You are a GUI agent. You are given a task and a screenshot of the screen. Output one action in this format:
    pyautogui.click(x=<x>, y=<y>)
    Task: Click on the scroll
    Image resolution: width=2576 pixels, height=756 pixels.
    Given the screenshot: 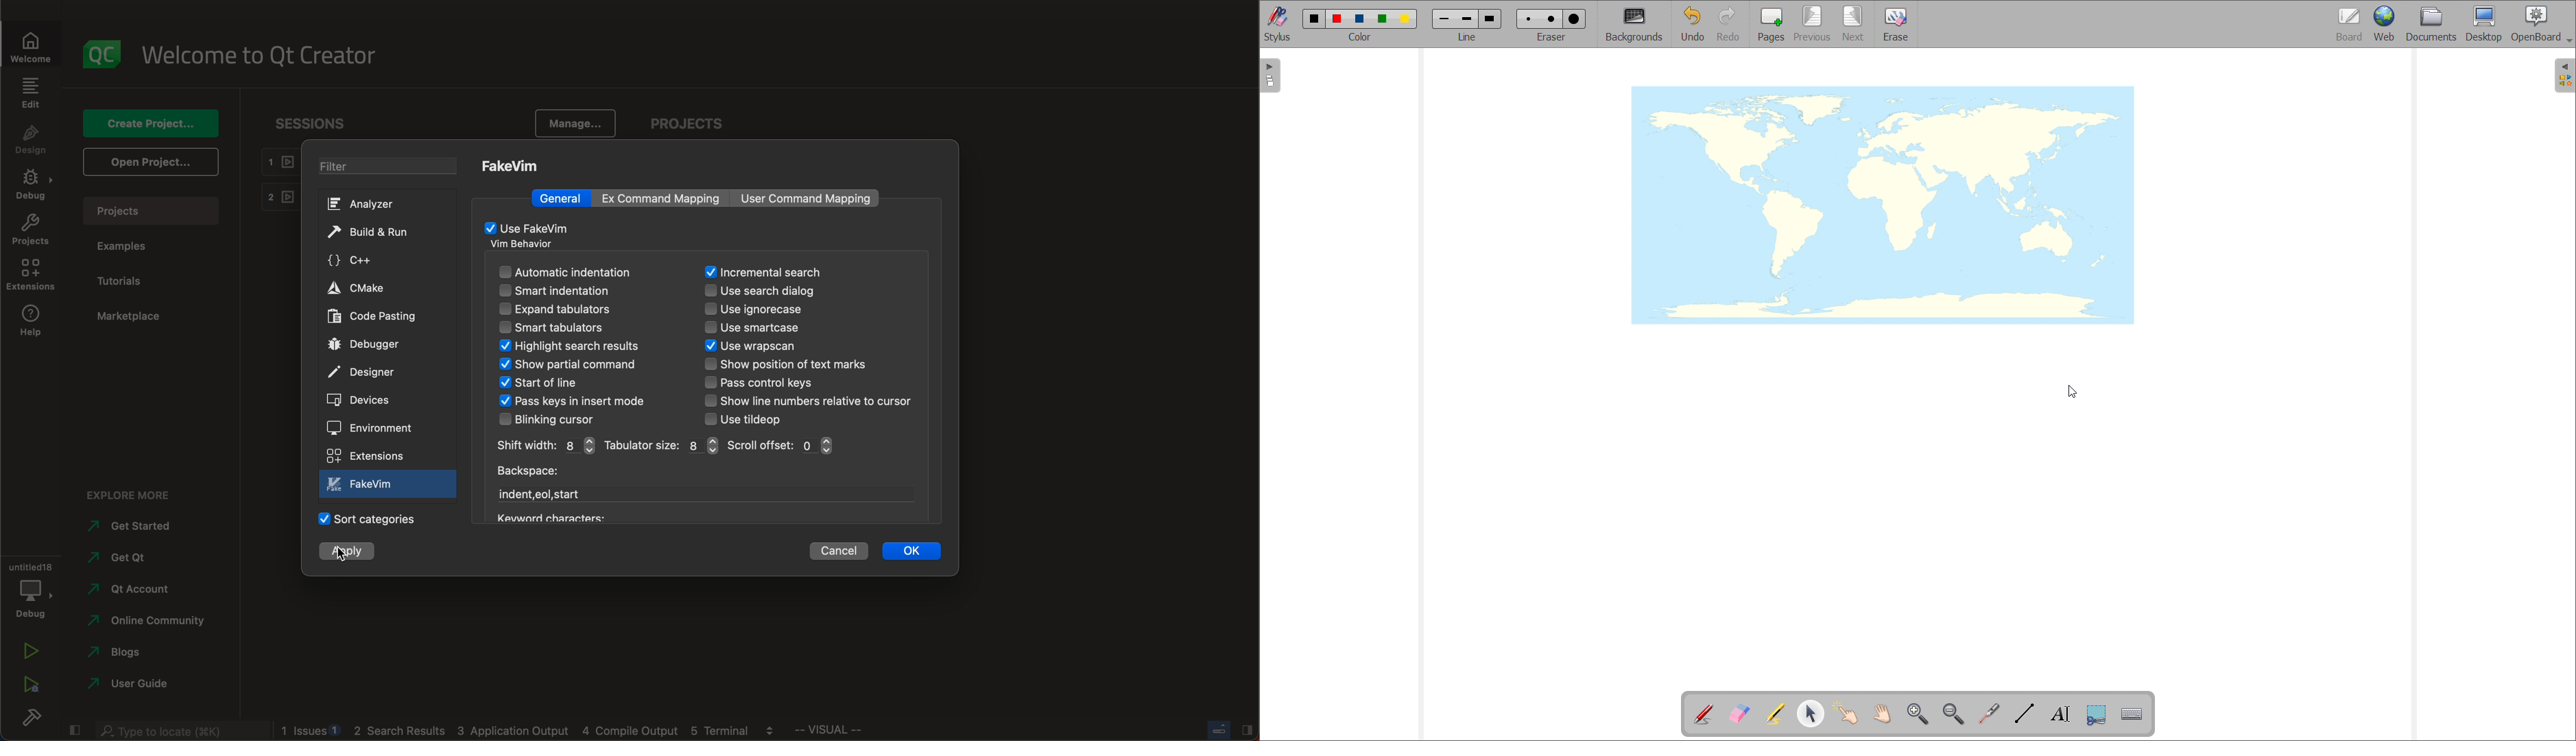 What is the action you would take?
    pyautogui.click(x=781, y=445)
    